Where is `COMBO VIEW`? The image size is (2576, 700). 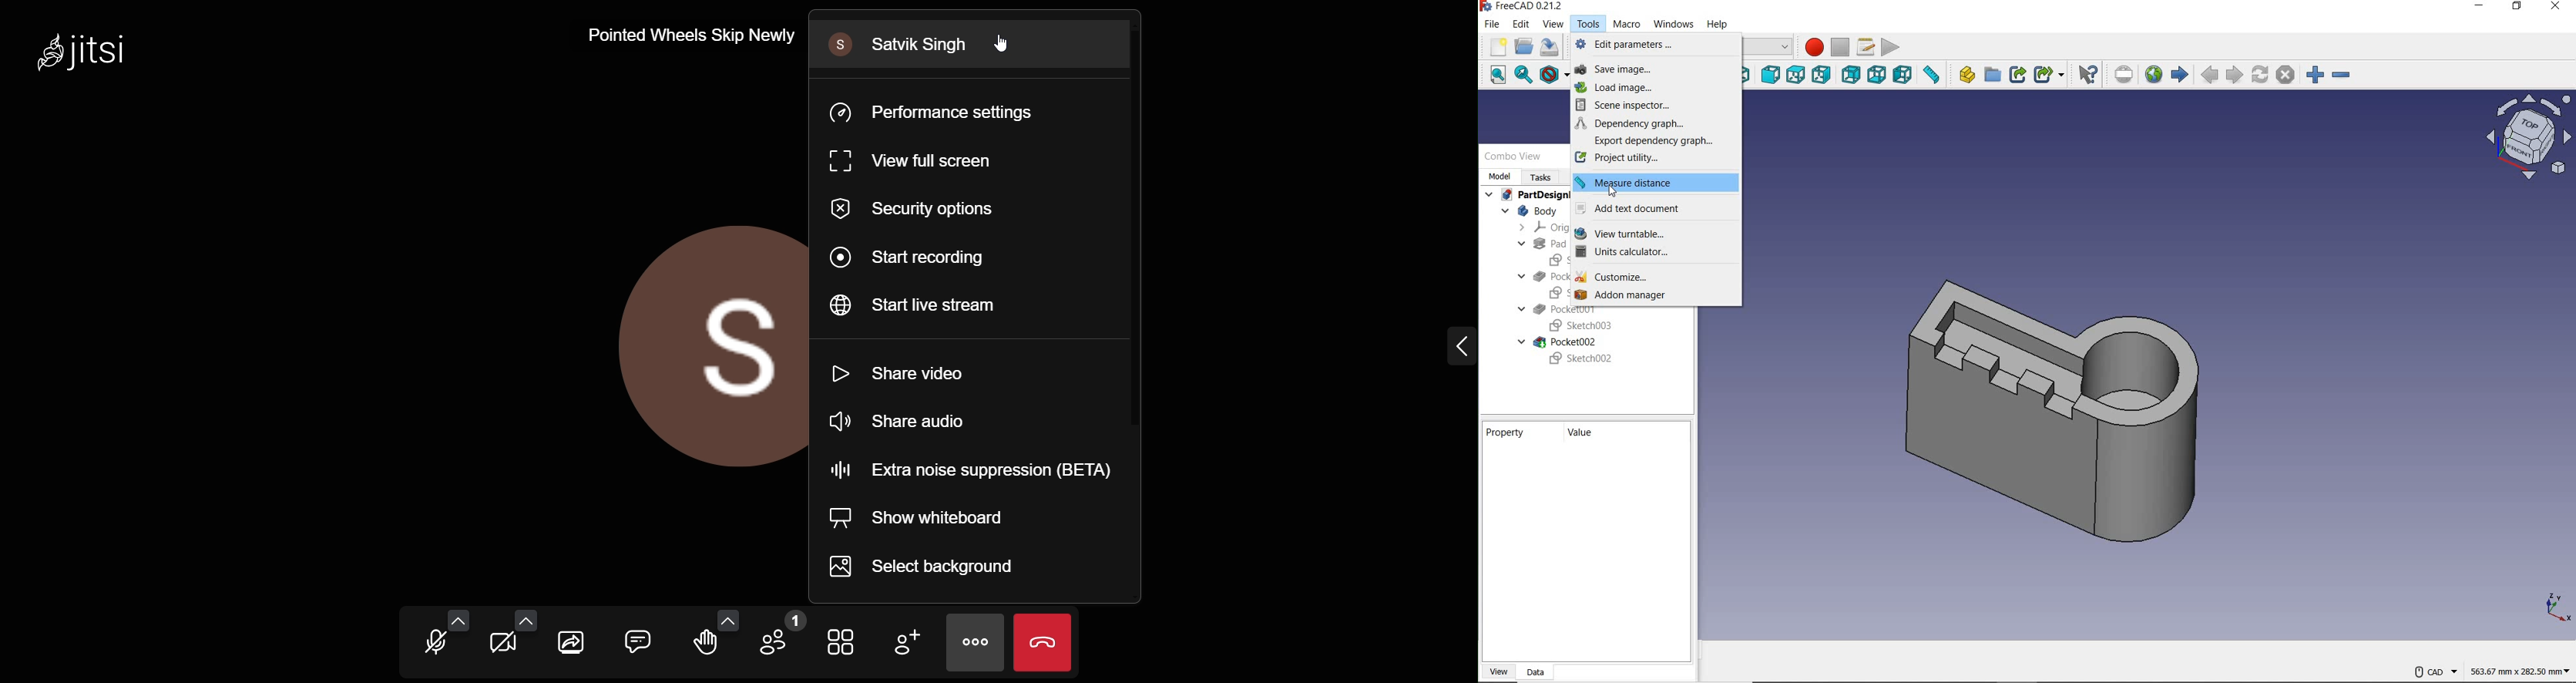
COMBO VIEW is located at coordinates (1514, 156).